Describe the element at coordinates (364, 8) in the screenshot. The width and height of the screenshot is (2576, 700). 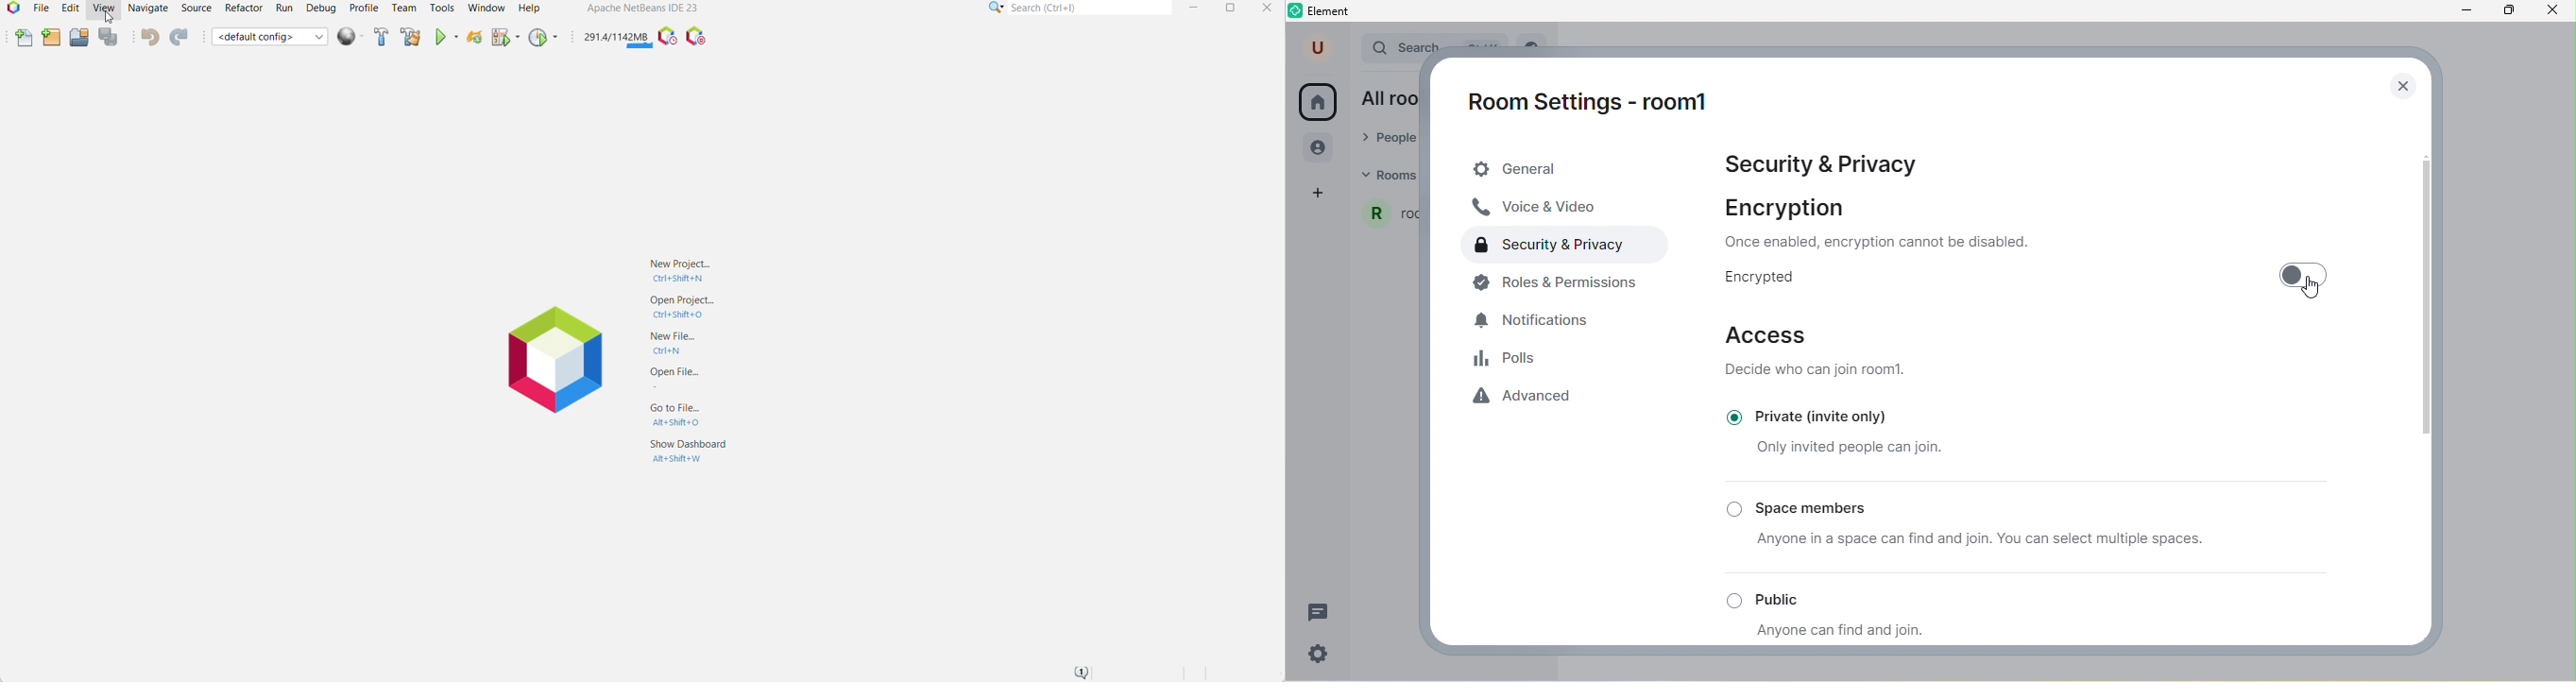
I see `Profile` at that location.